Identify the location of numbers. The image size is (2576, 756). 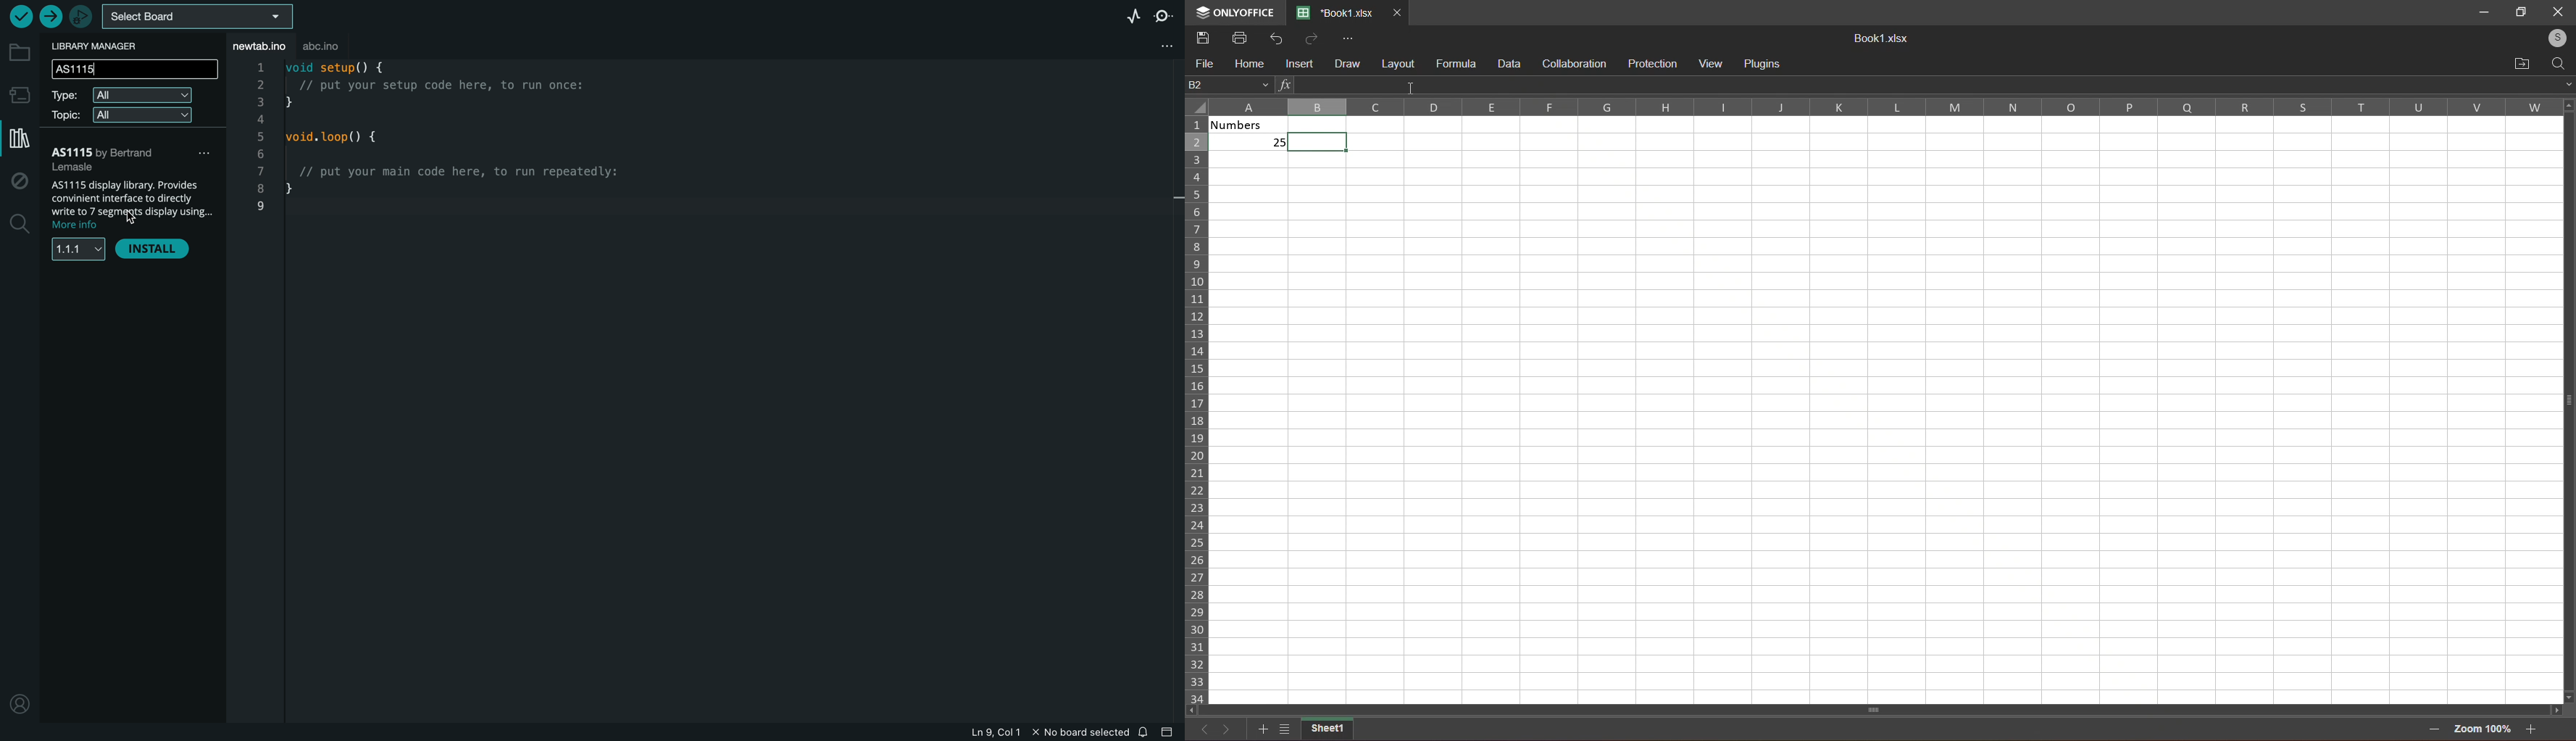
(1253, 137).